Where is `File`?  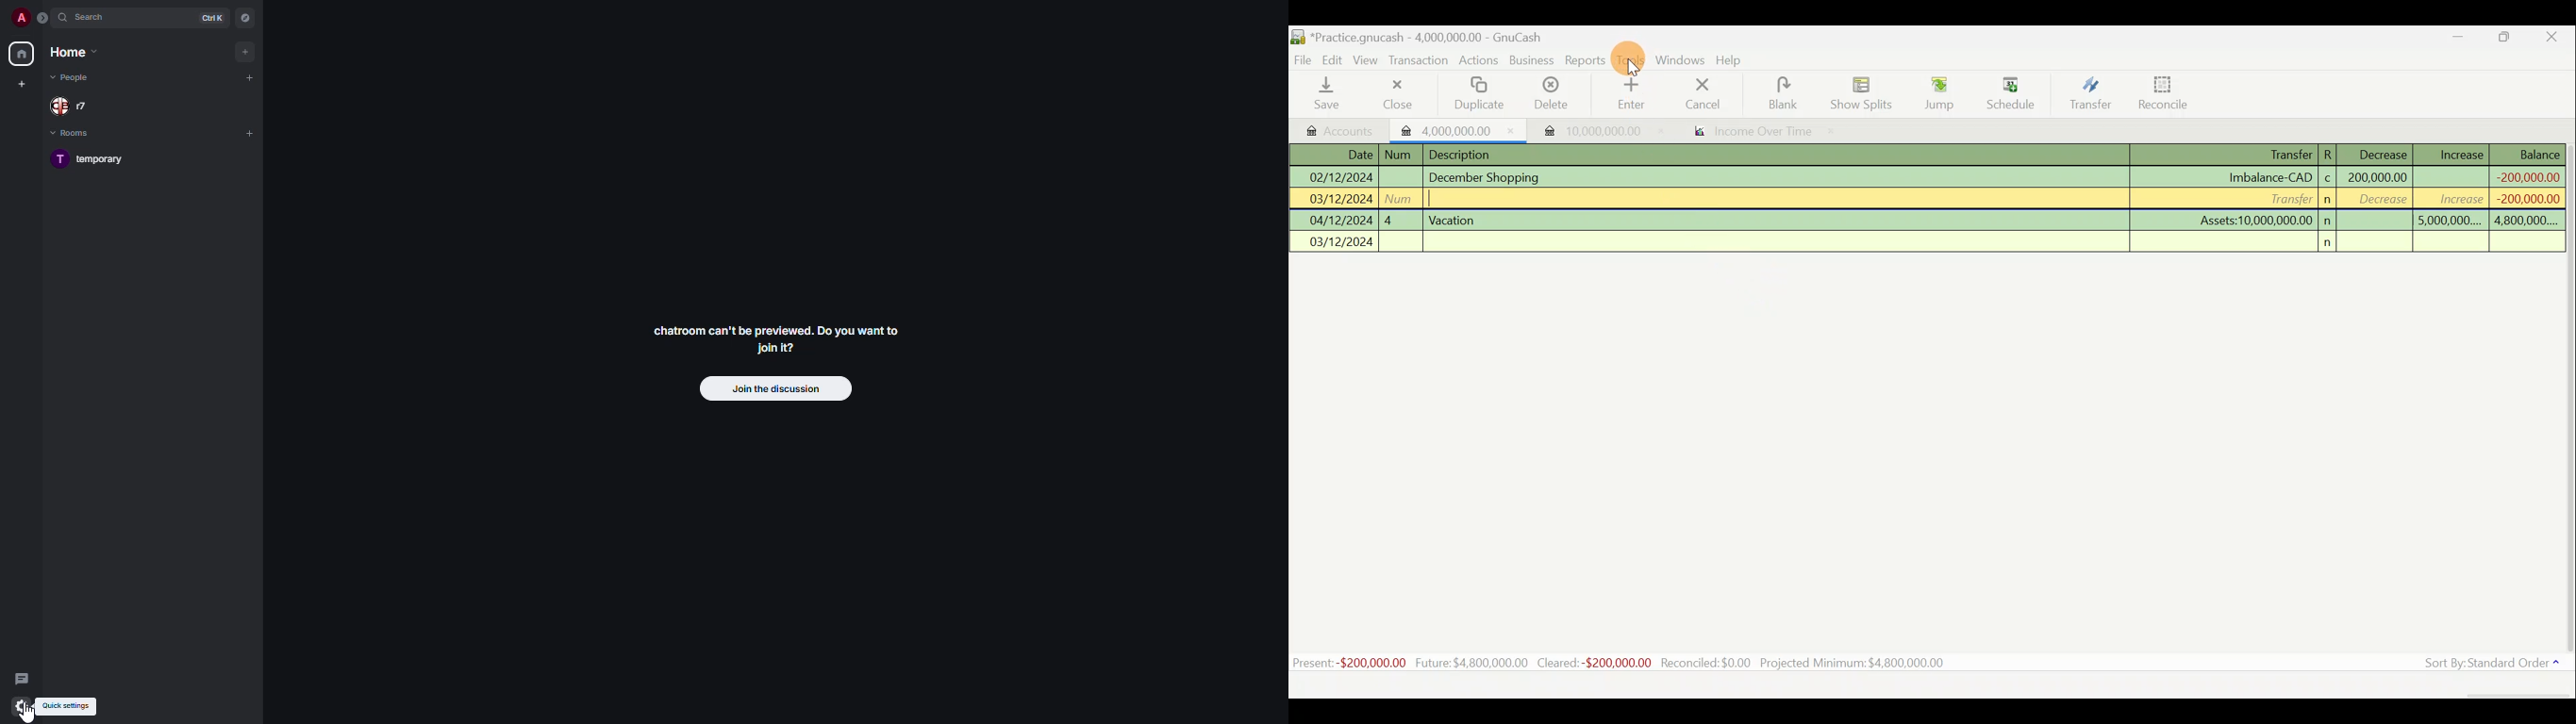 File is located at coordinates (1303, 58).